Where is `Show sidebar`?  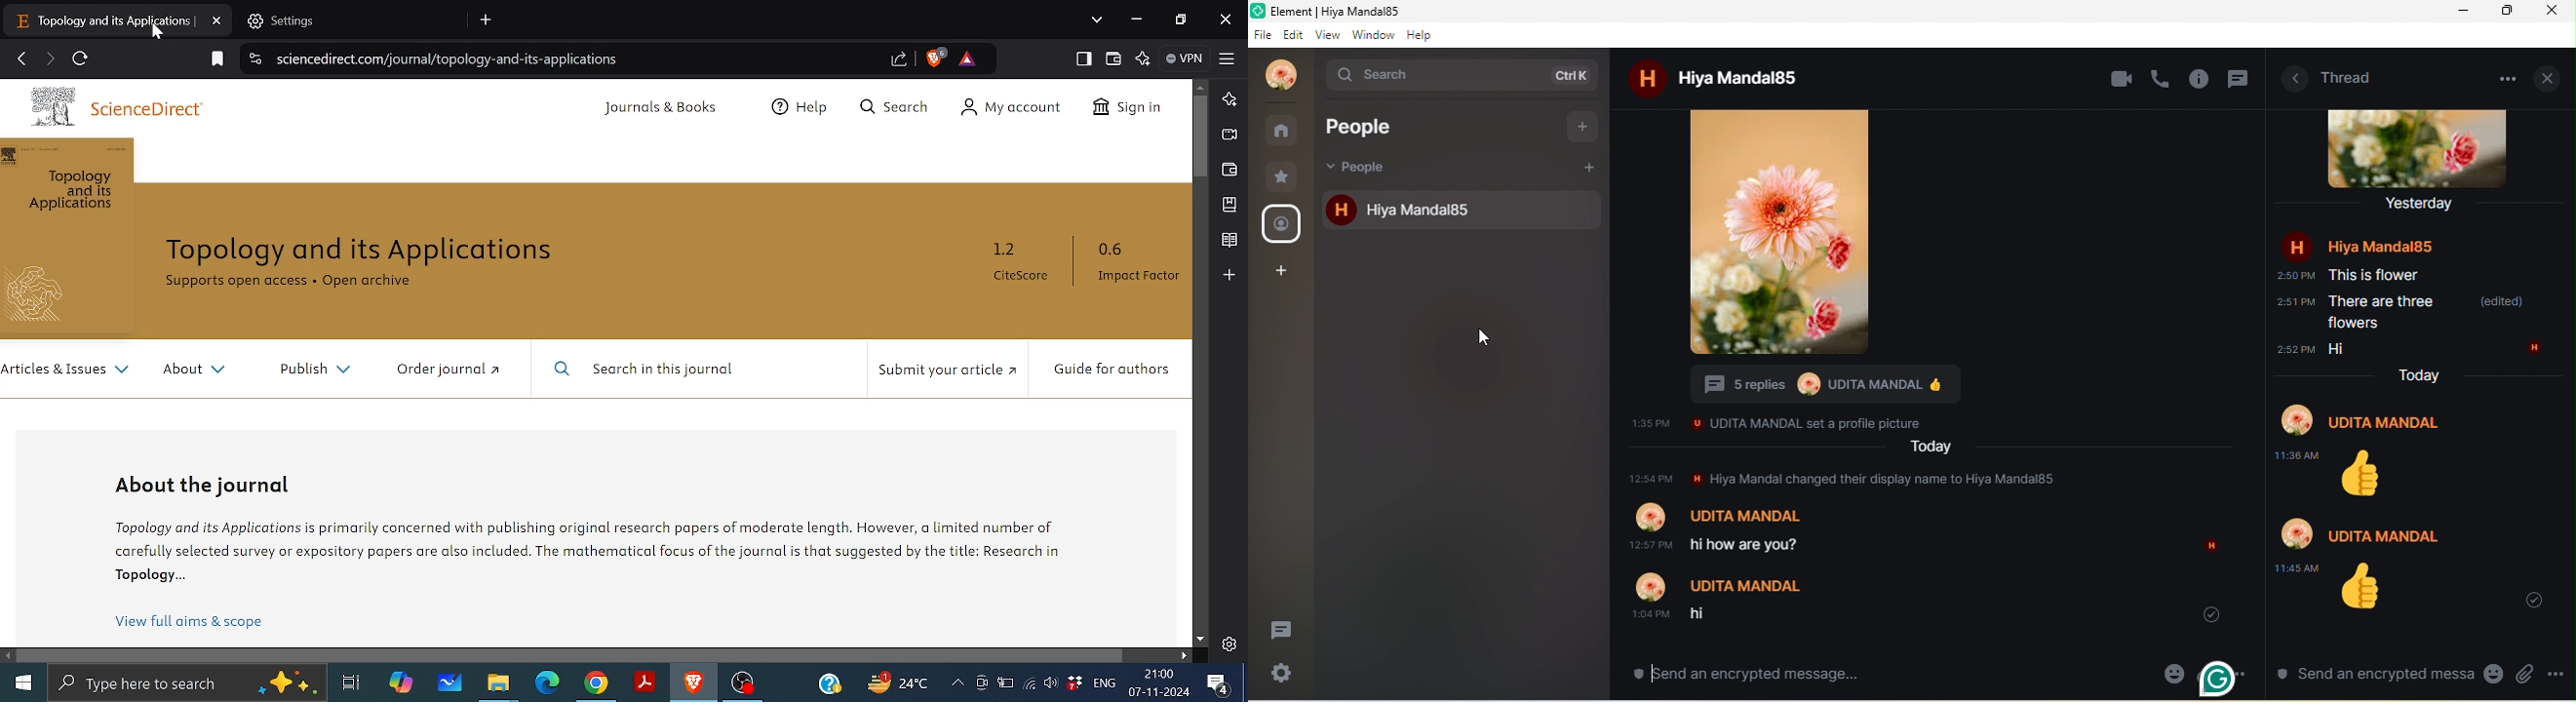 Show sidebar is located at coordinates (1084, 58).